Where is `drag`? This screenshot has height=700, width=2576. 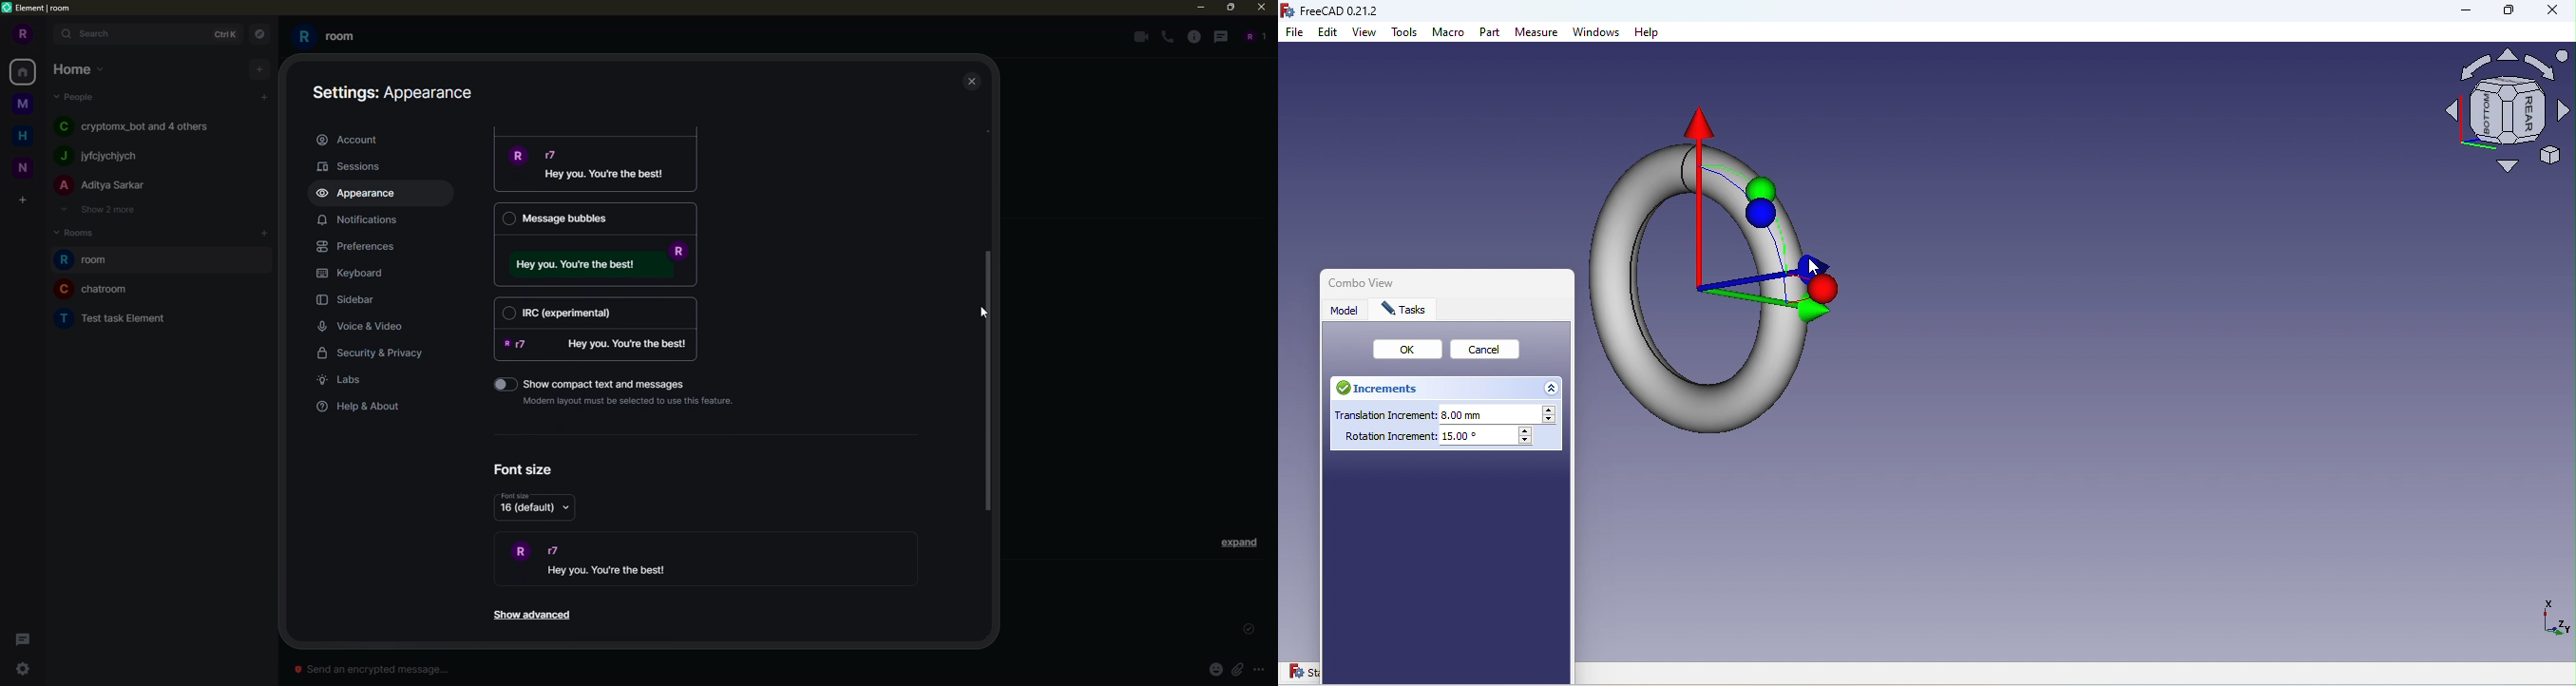
drag is located at coordinates (988, 381).